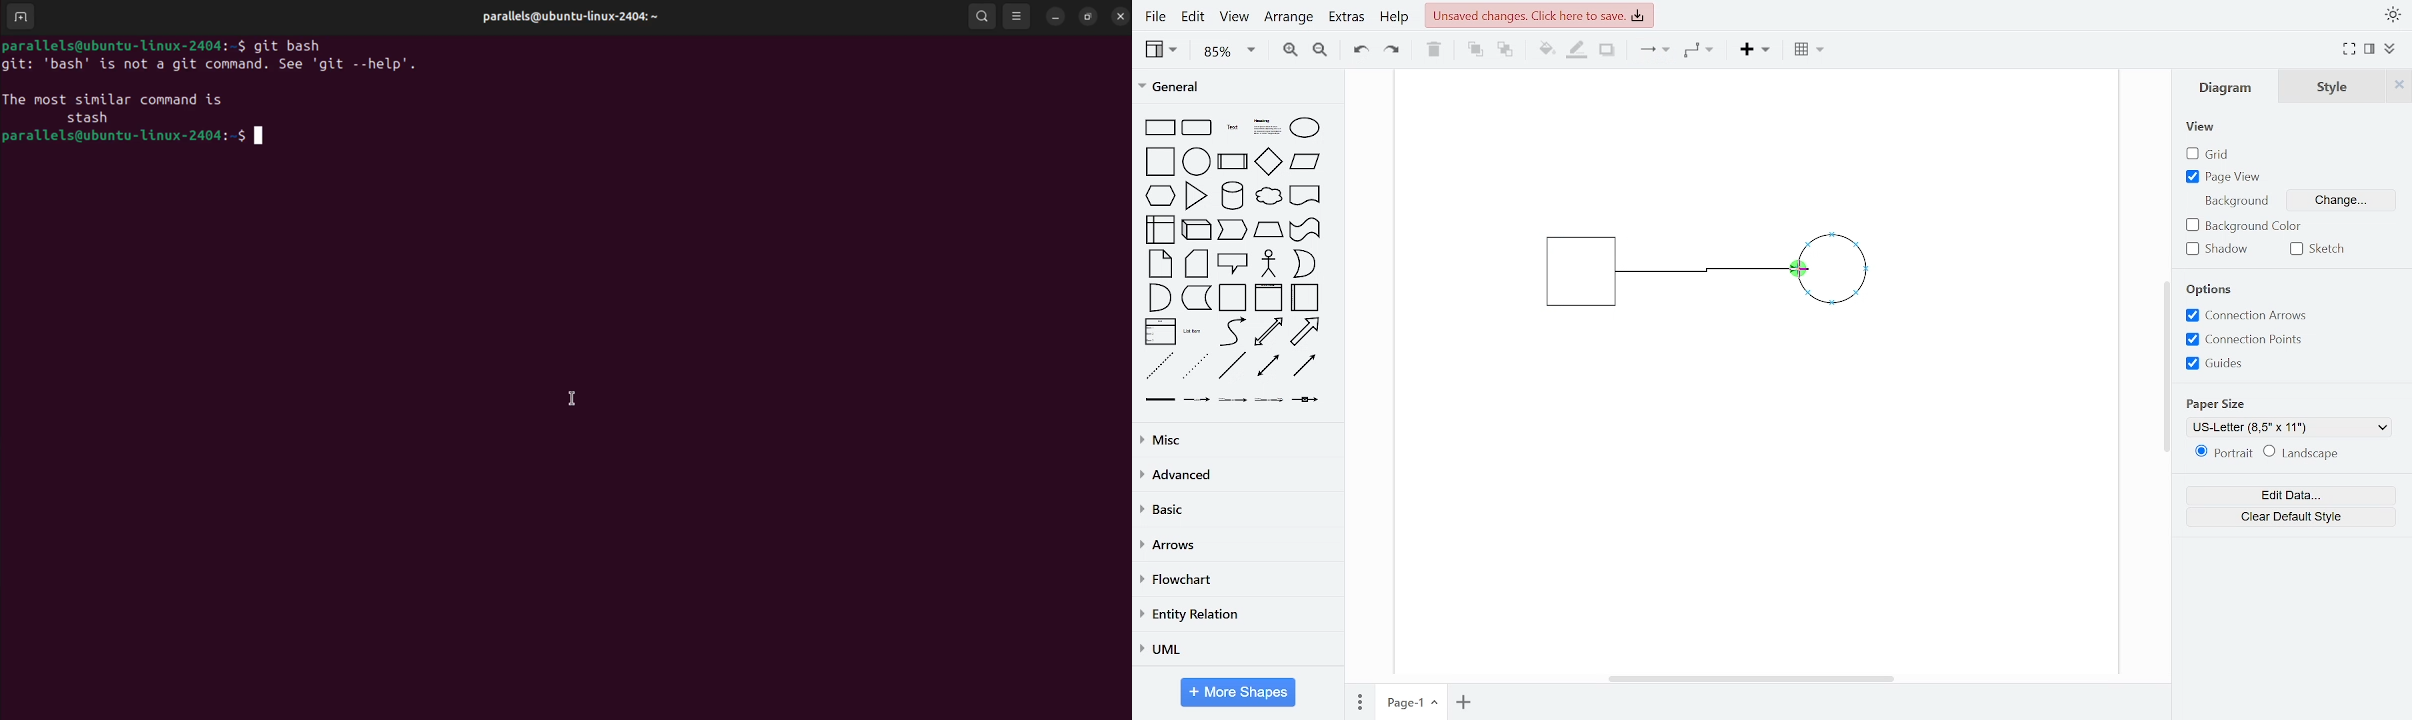 Image resolution: width=2436 pixels, height=728 pixels. What do you see at coordinates (1608, 51) in the screenshot?
I see `shadow` at bounding box center [1608, 51].